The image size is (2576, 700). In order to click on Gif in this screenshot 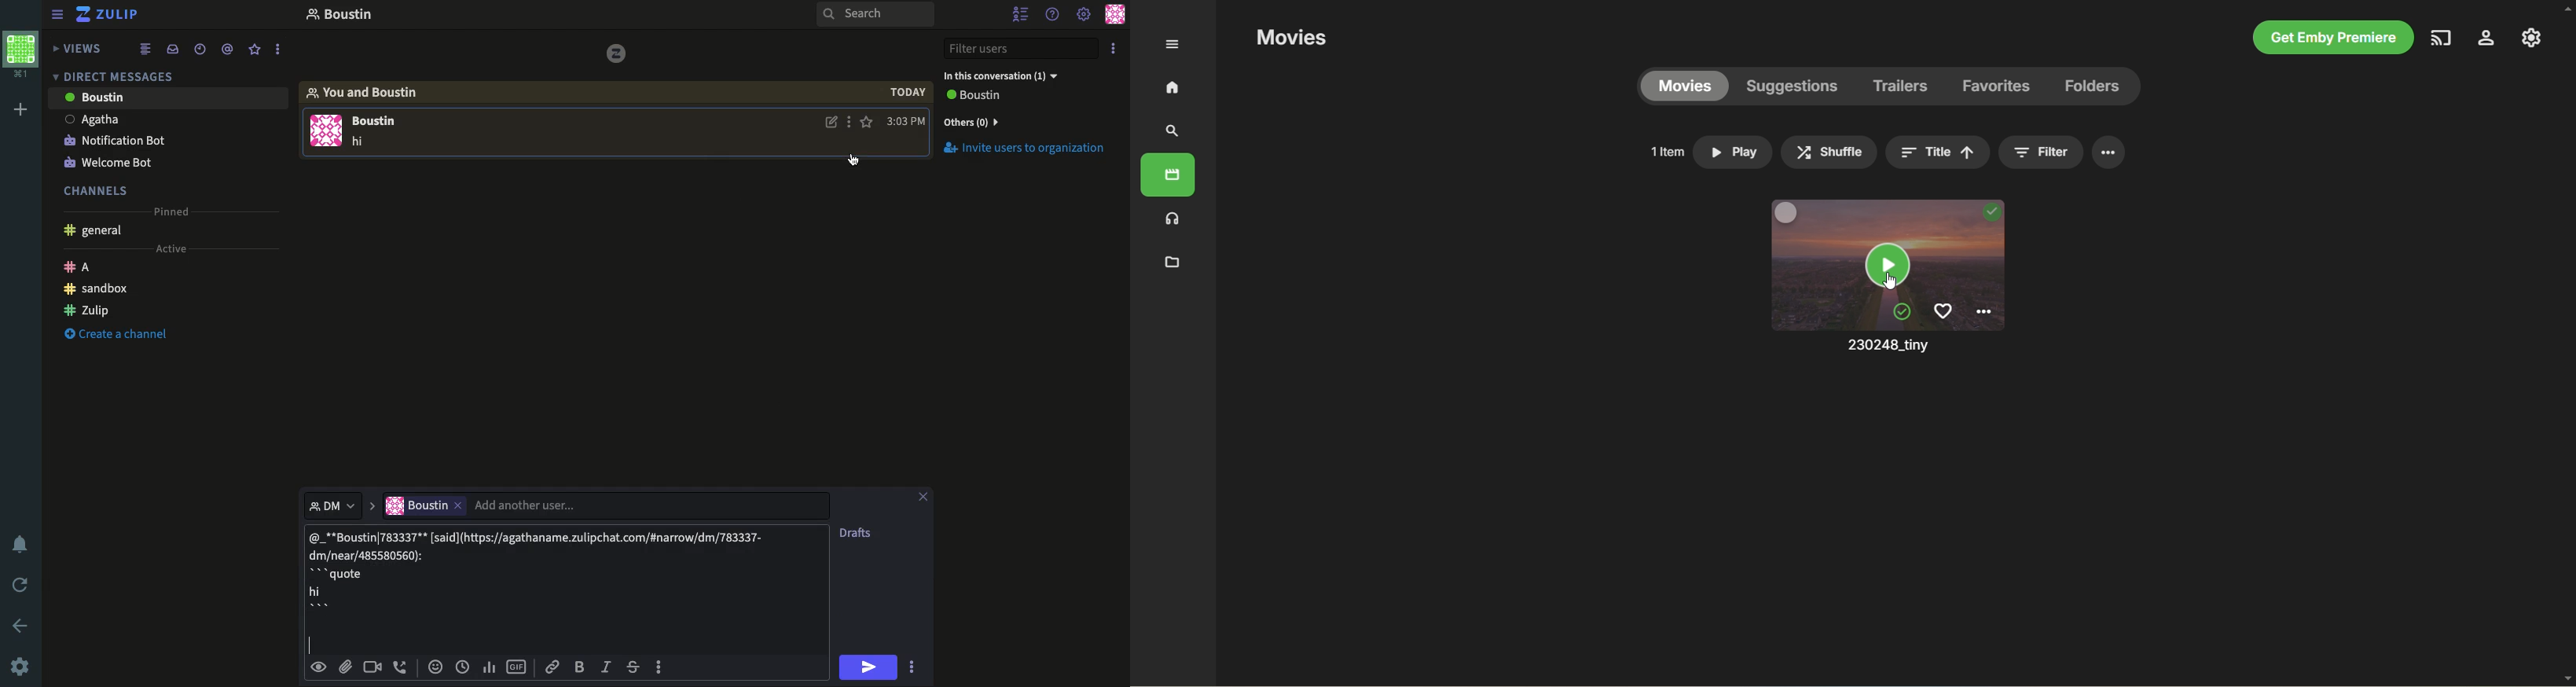, I will do `click(517, 667)`.